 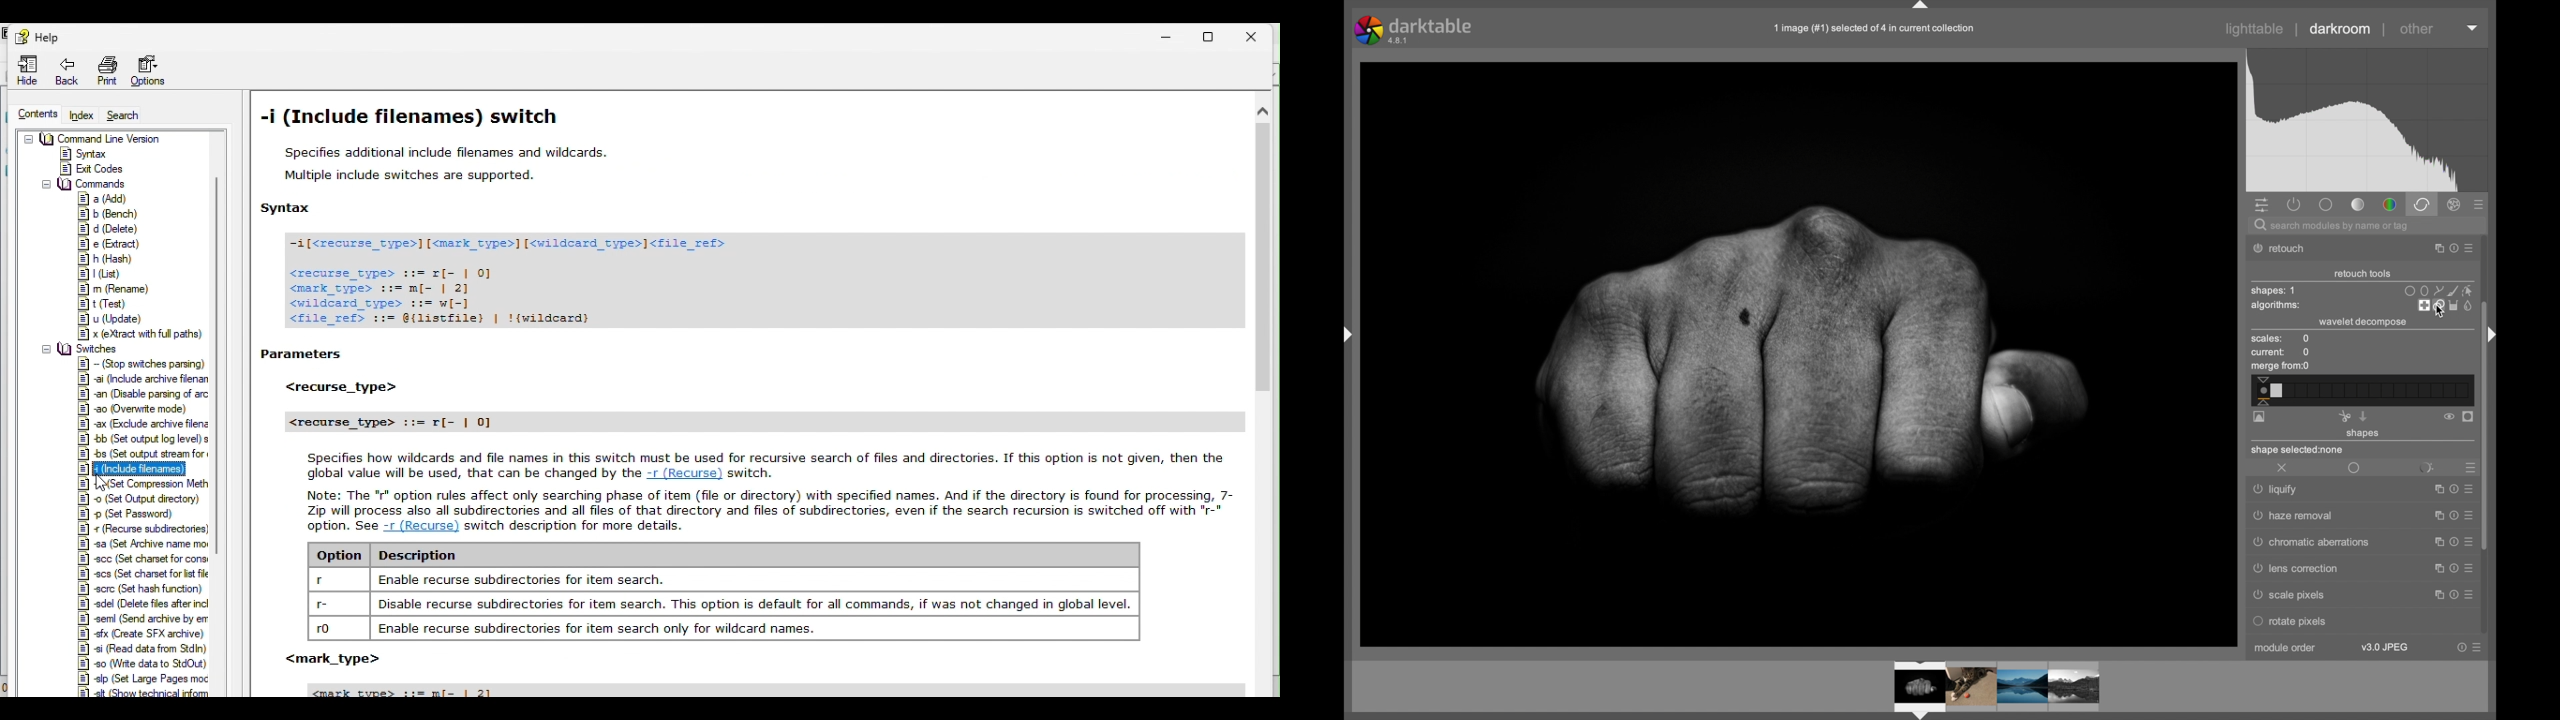 What do you see at coordinates (2421, 204) in the screenshot?
I see `correct` at bounding box center [2421, 204].